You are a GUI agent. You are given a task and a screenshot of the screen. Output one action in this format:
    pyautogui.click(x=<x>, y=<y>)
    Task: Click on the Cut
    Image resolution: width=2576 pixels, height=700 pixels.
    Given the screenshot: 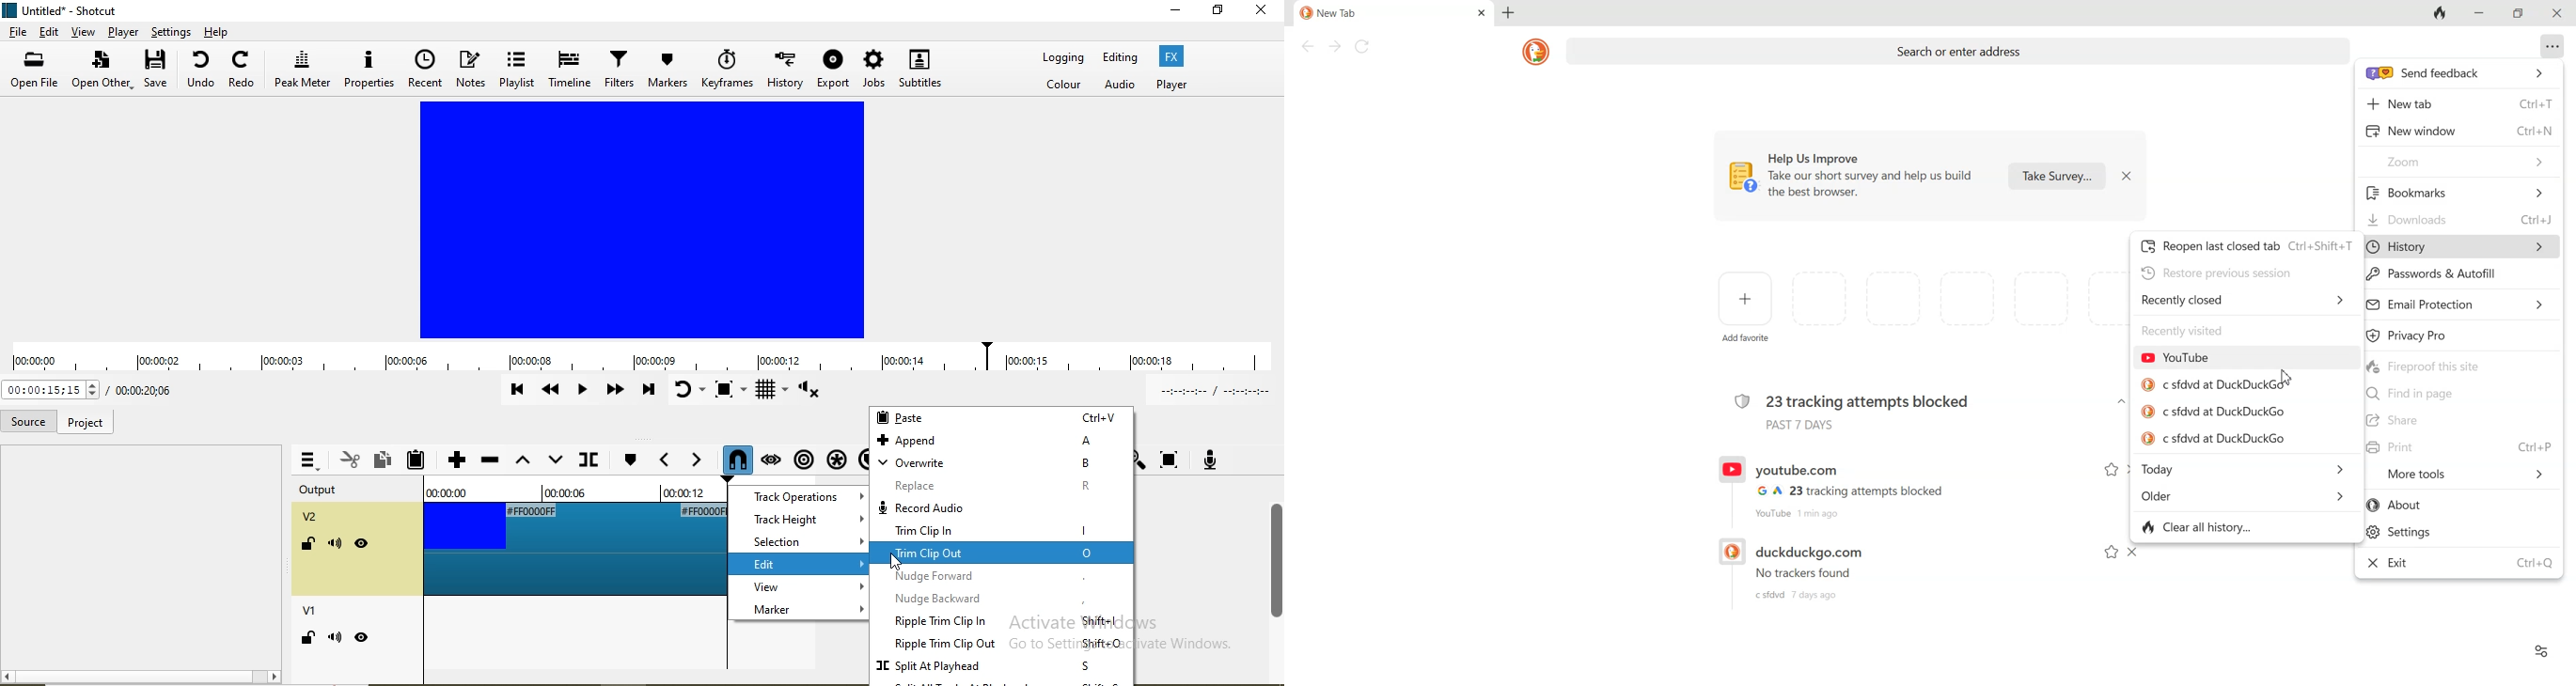 What is the action you would take?
    pyautogui.click(x=349, y=460)
    